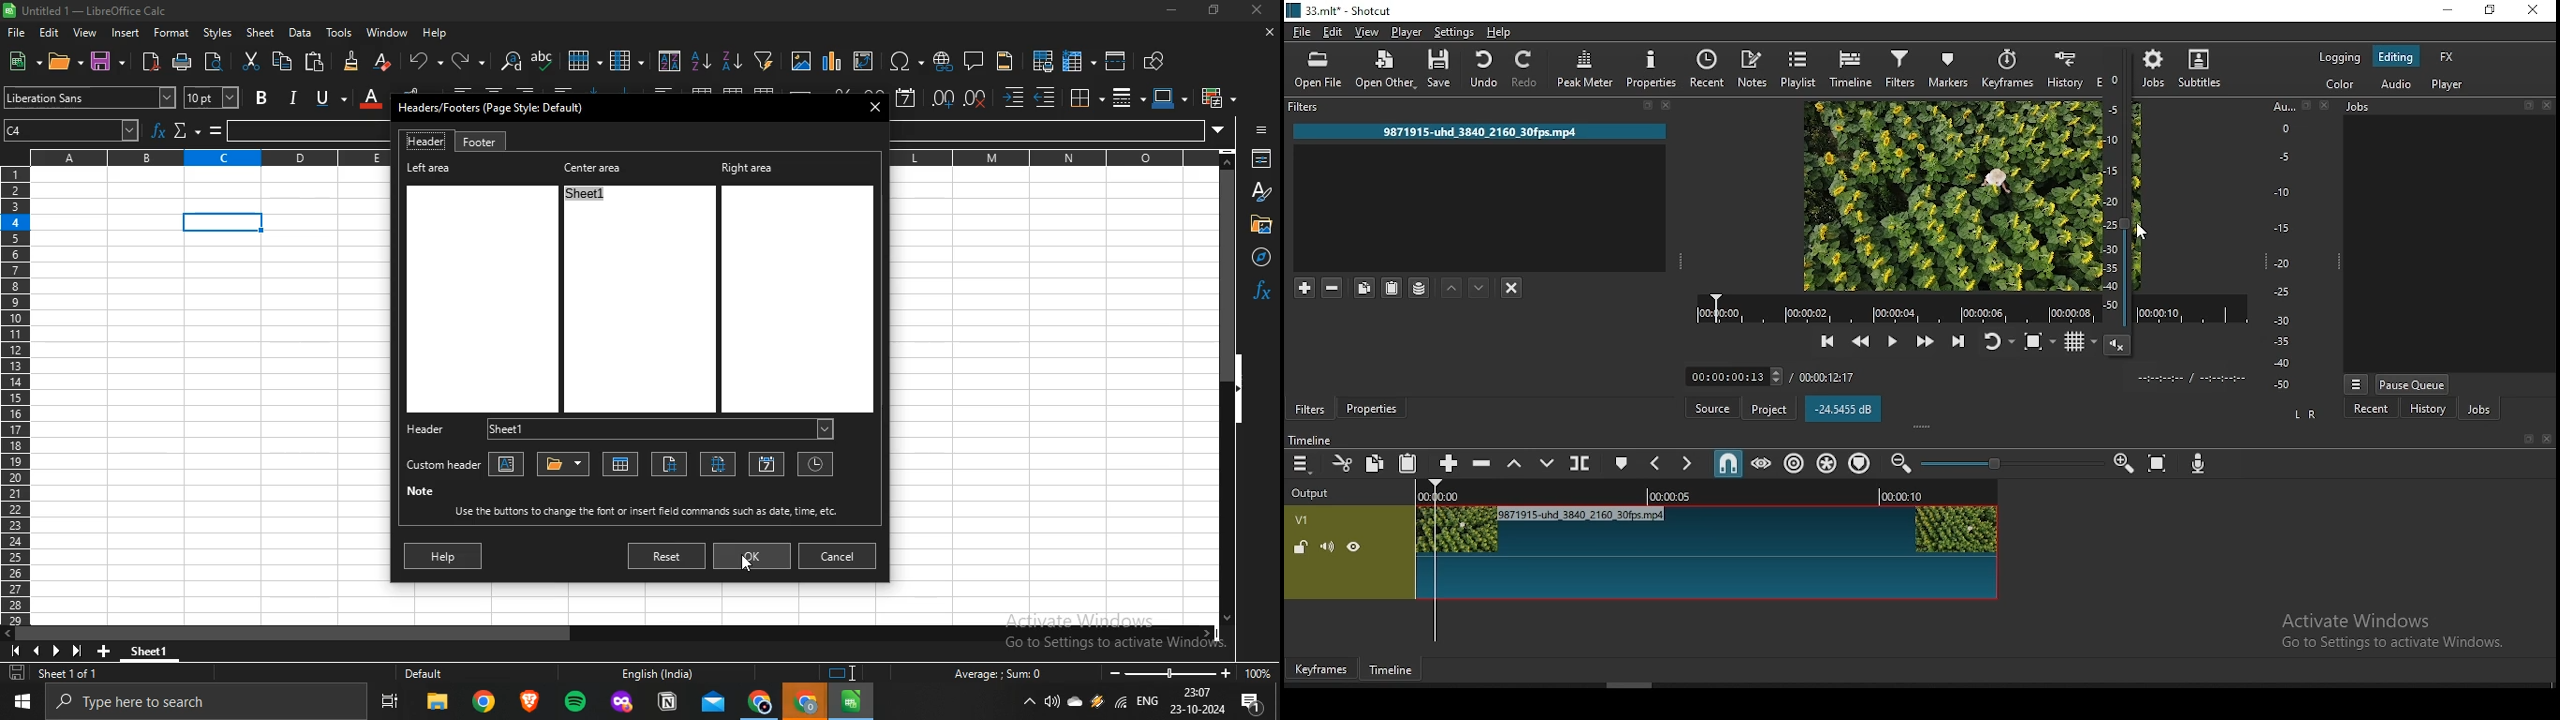  I want to click on help, so click(1503, 32).